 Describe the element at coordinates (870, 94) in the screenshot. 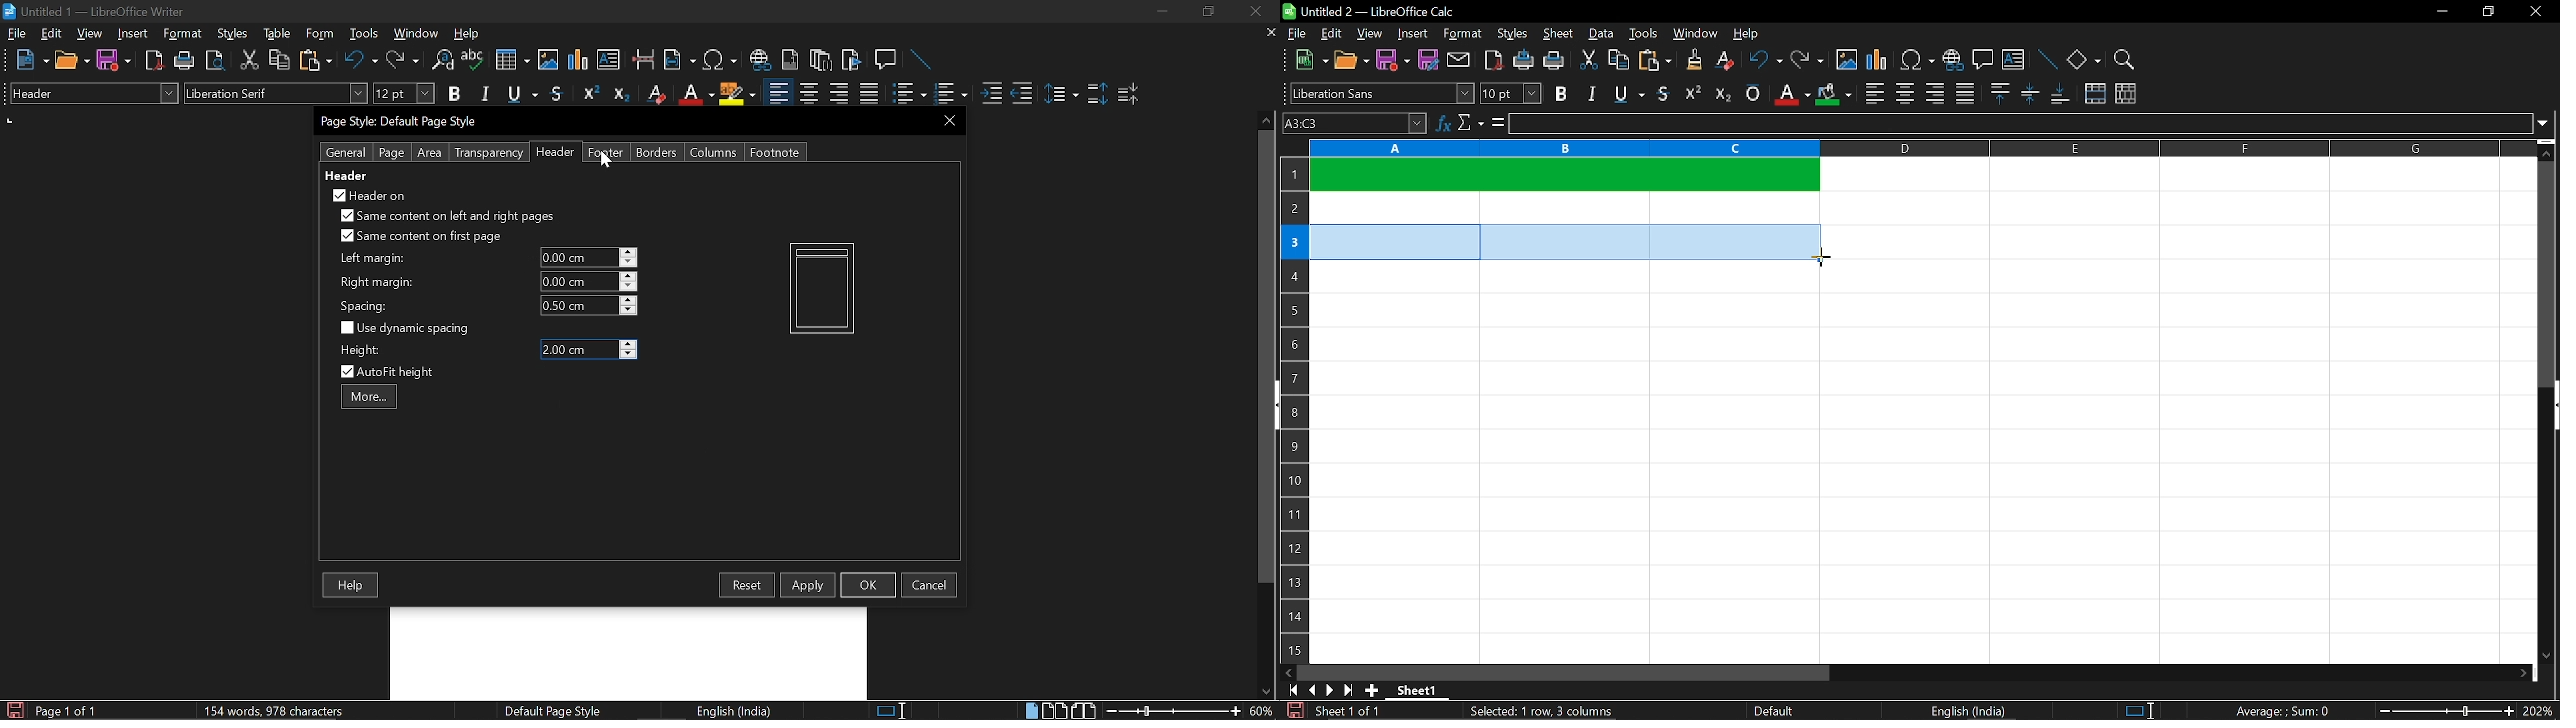

I see `Justified` at that location.